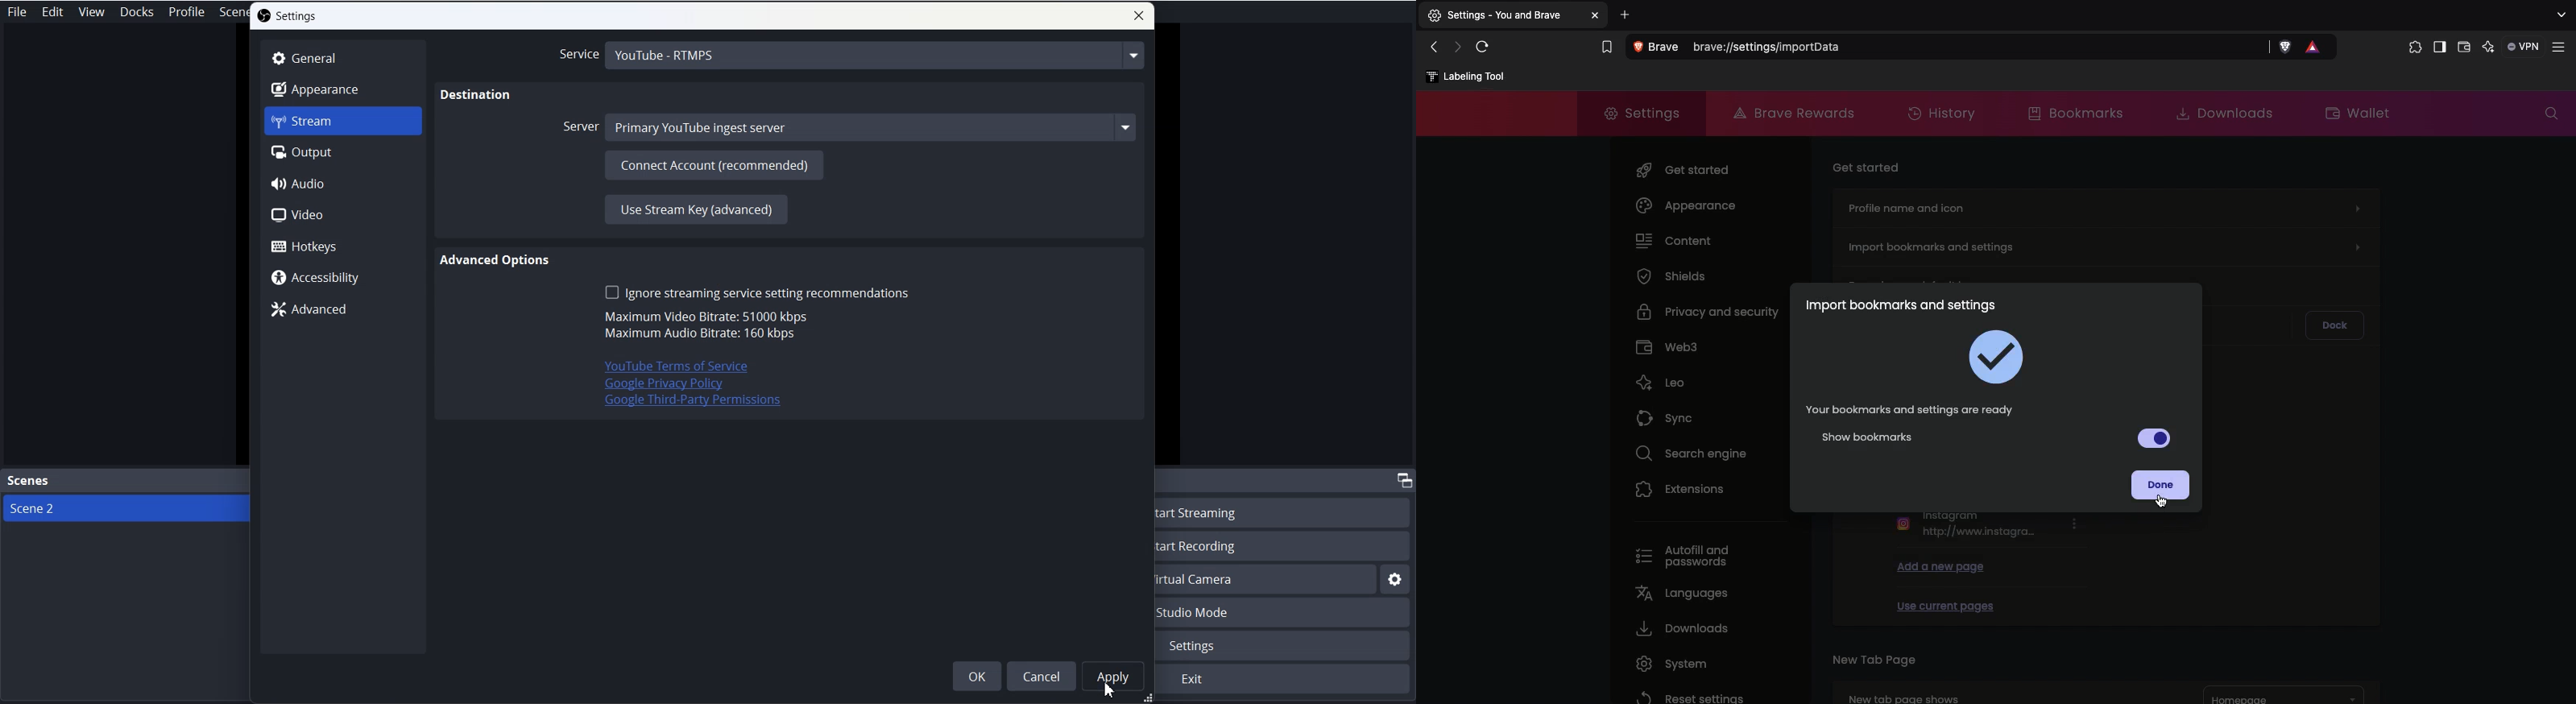 This screenshot has width=2576, height=728. Describe the element at coordinates (1396, 580) in the screenshot. I see `settings` at that location.